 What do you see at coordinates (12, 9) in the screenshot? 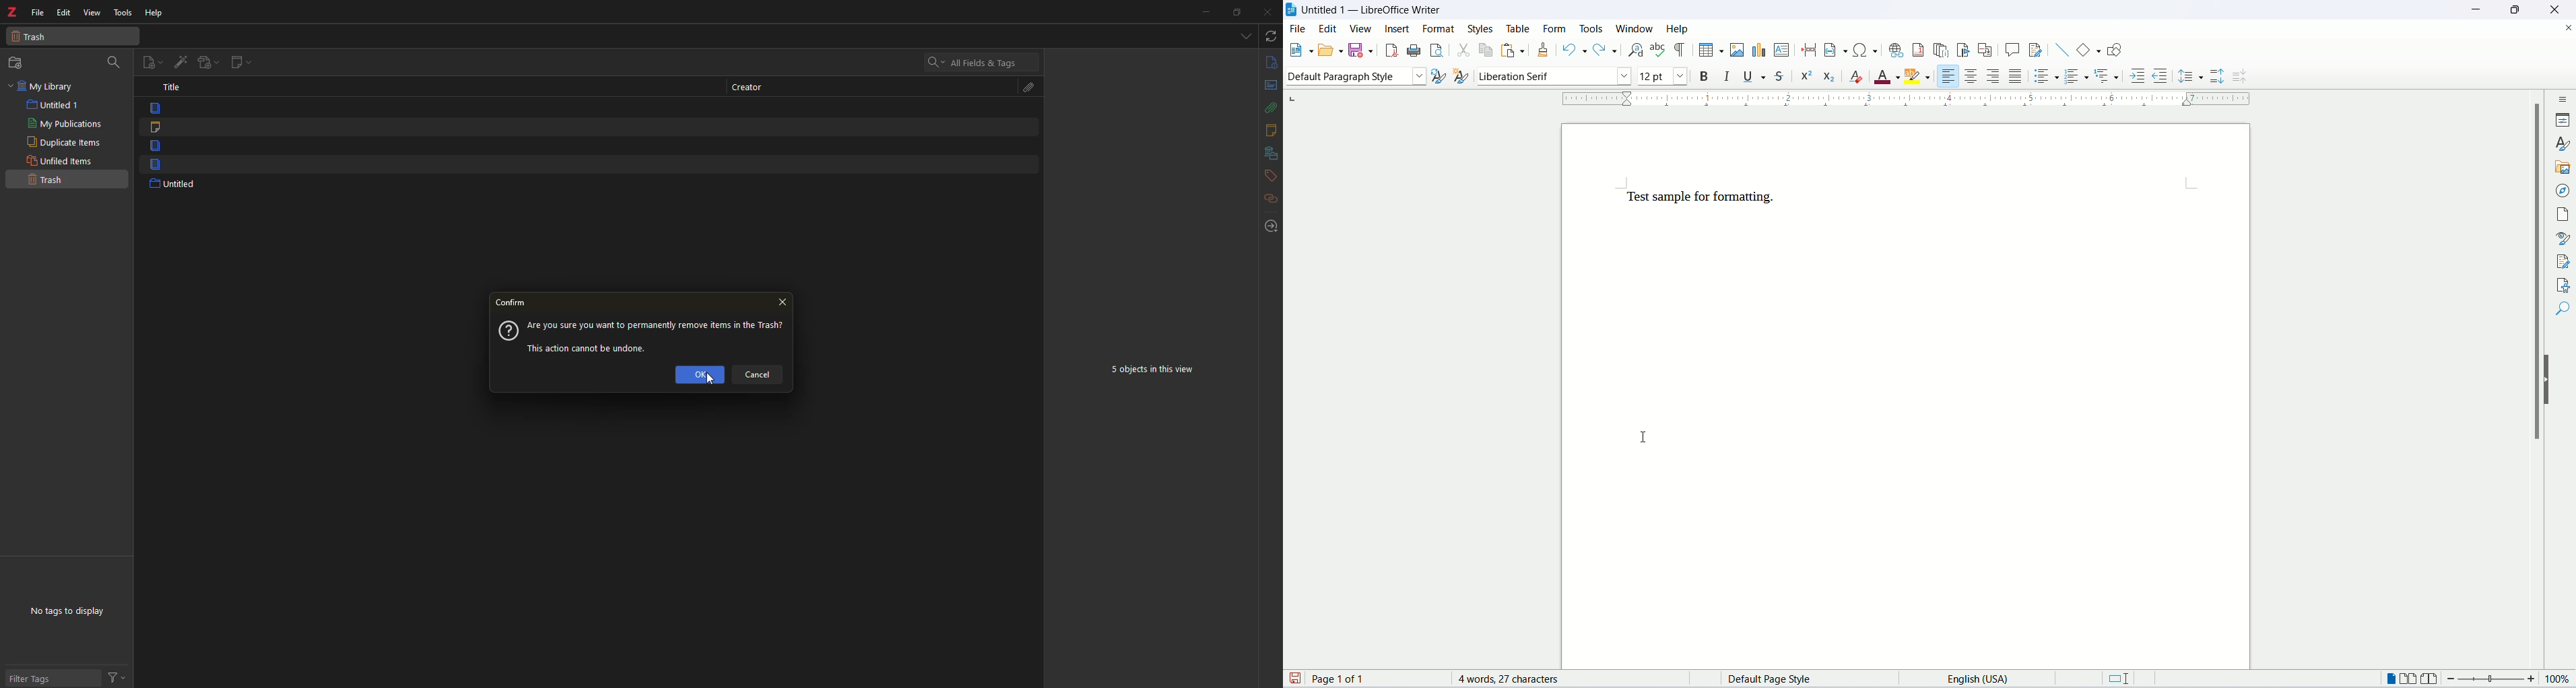
I see `z` at bounding box center [12, 9].